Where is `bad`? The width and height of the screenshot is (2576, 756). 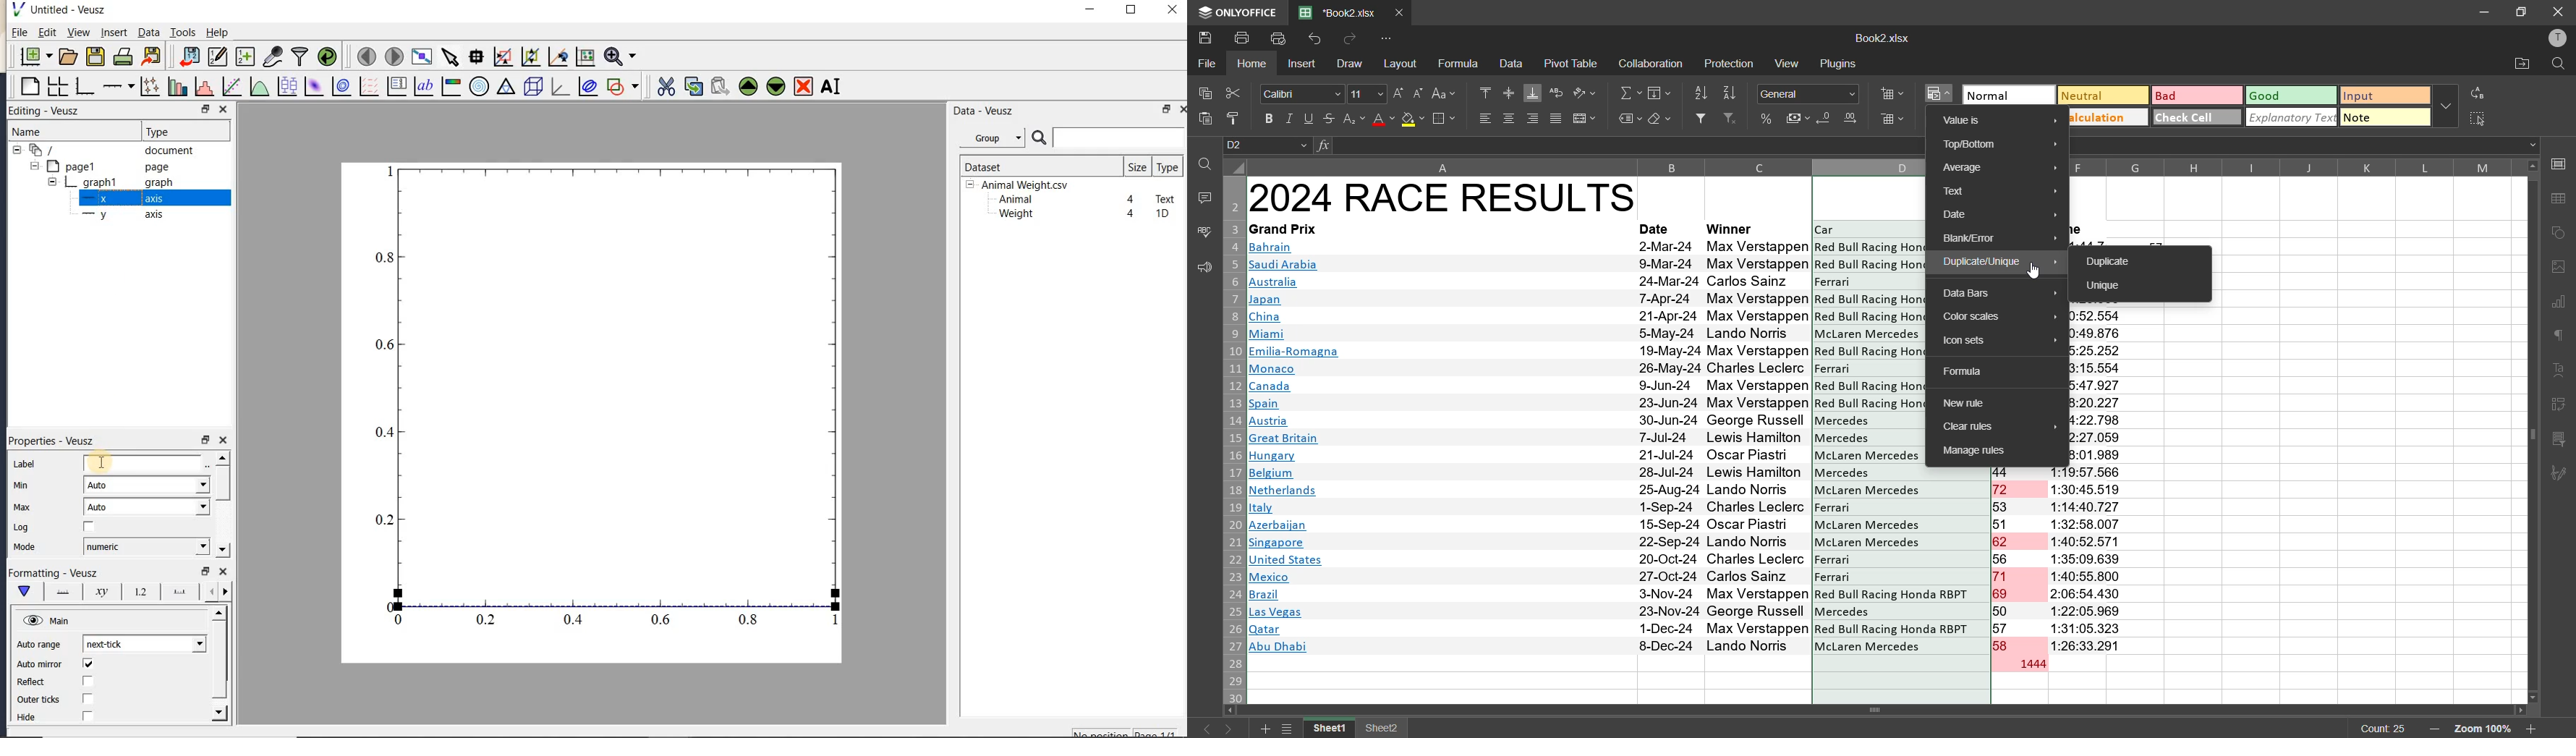
bad is located at coordinates (2190, 98).